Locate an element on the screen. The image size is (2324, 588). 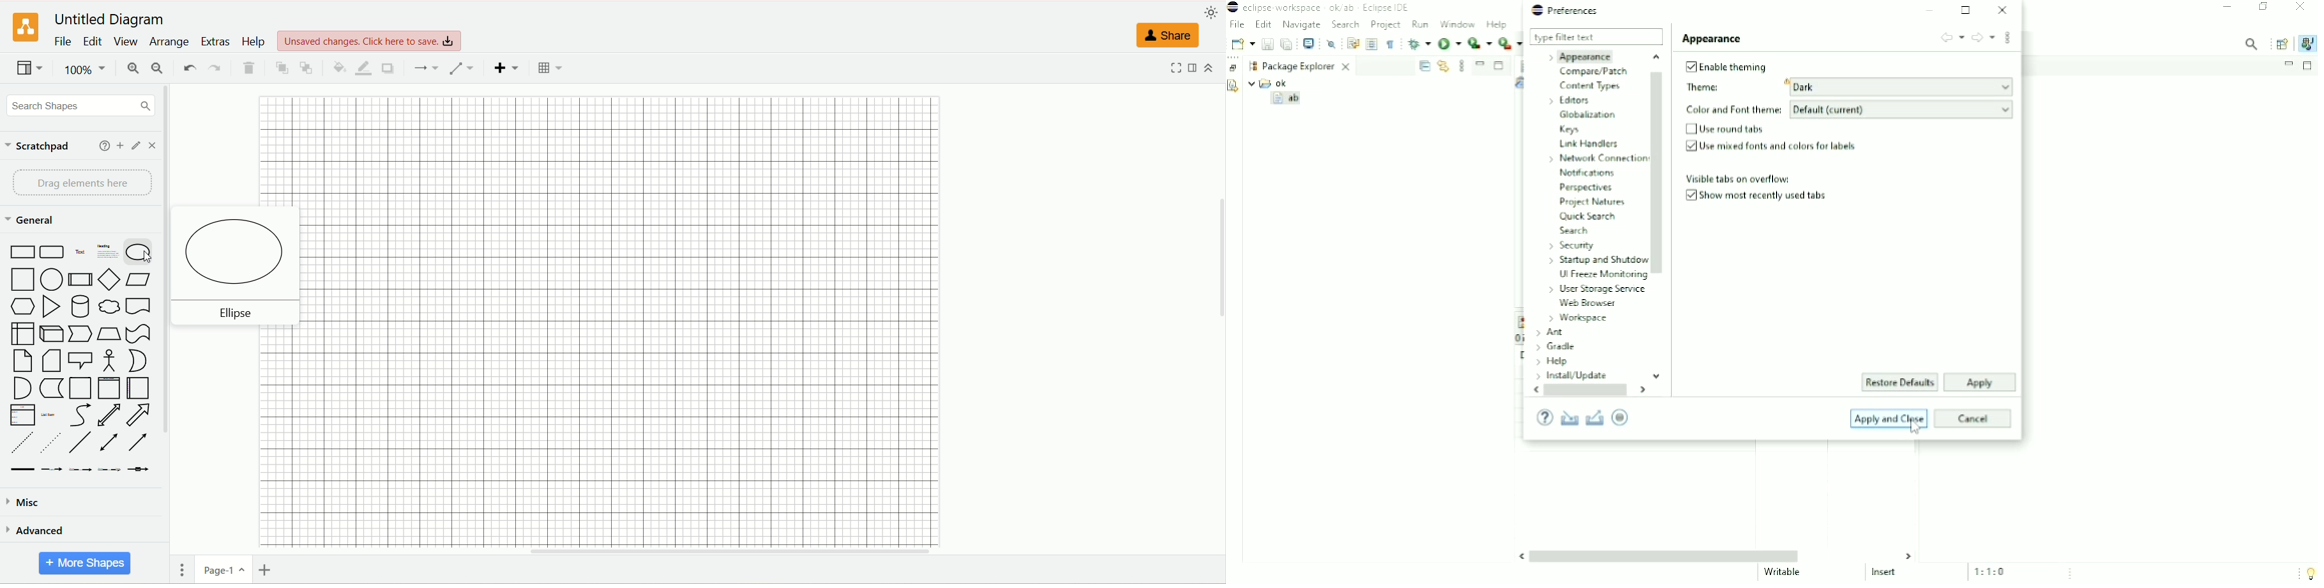
vertical container is located at coordinates (110, 387).